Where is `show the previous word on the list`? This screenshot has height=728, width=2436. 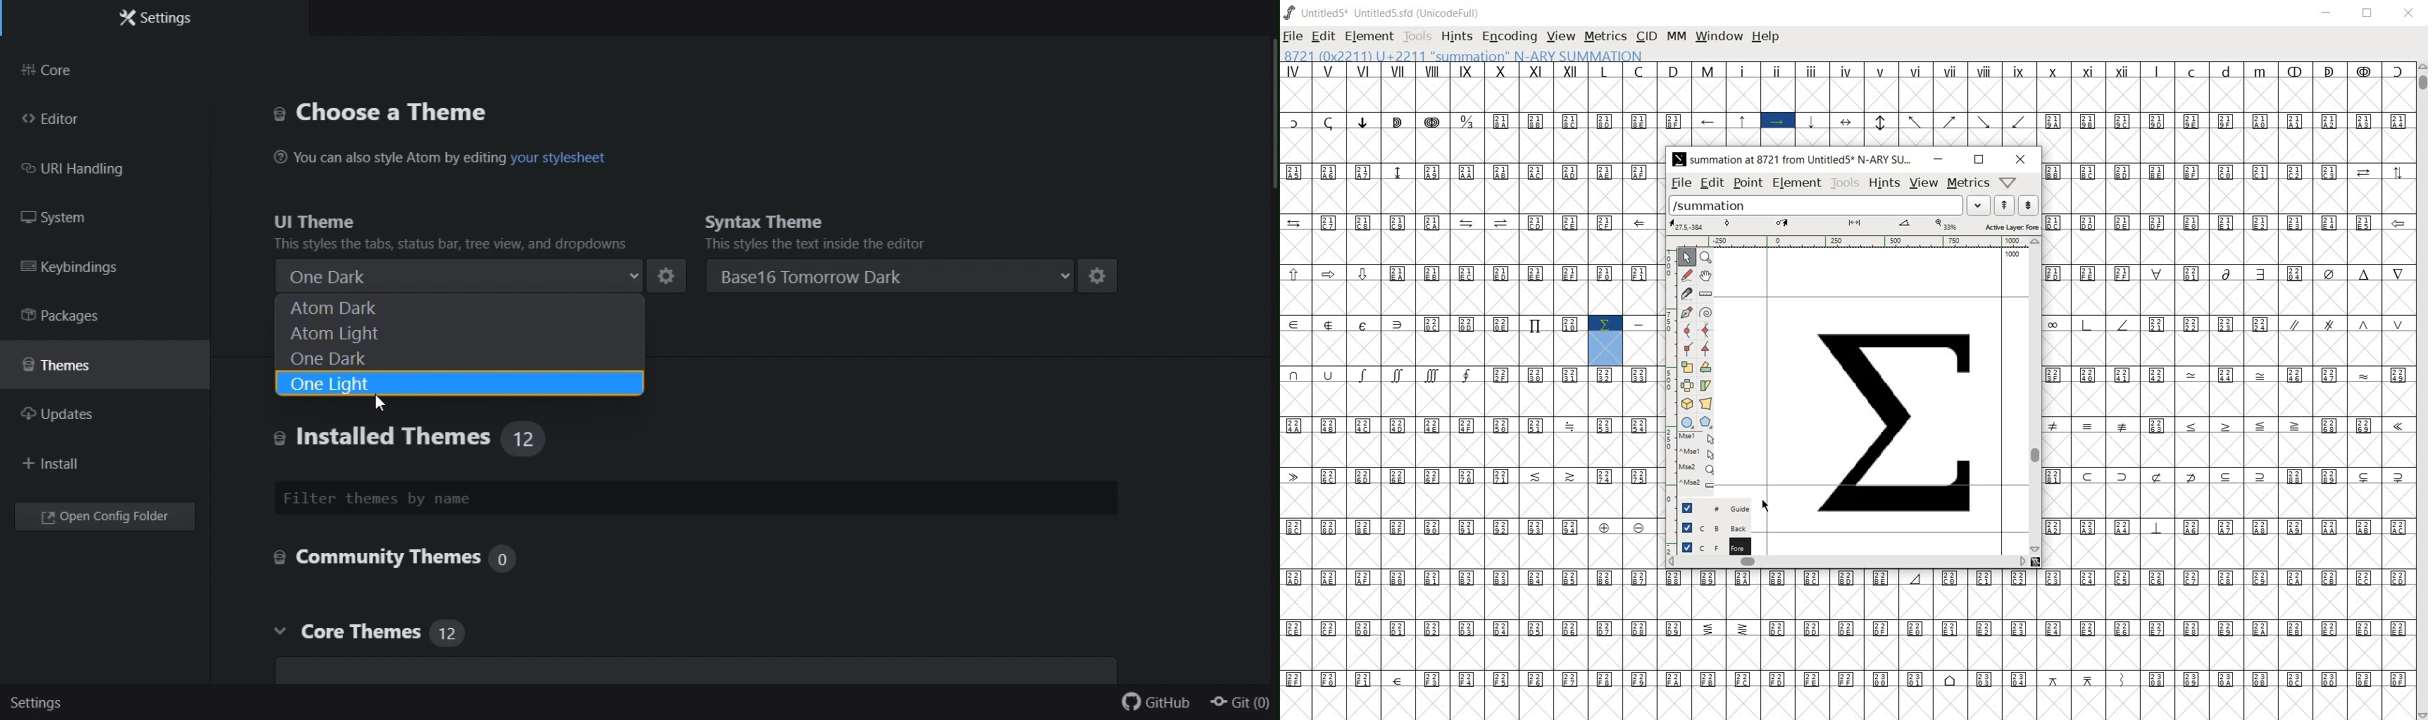 show the previous word on the list is located at coordinates (2028, 204).